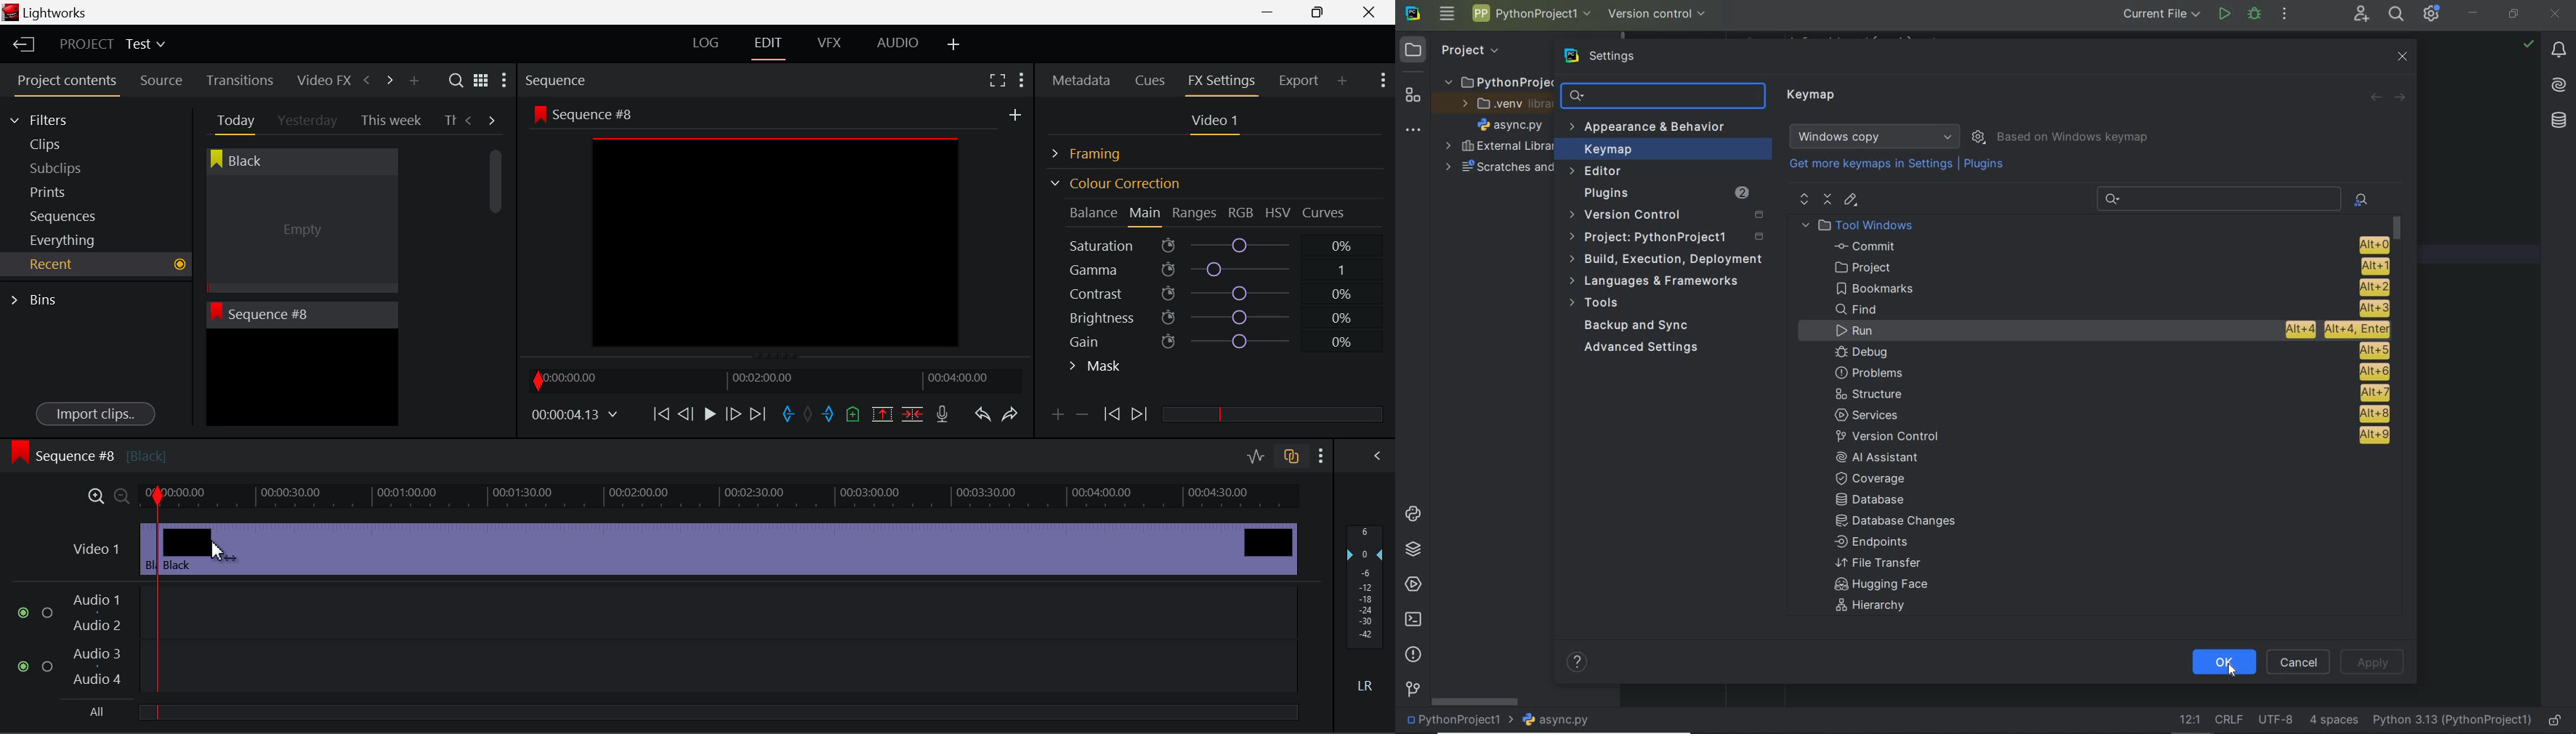 The height and width of the screenshot is (756, 2576). I want to click on Add Panel, so click(1343, 80).